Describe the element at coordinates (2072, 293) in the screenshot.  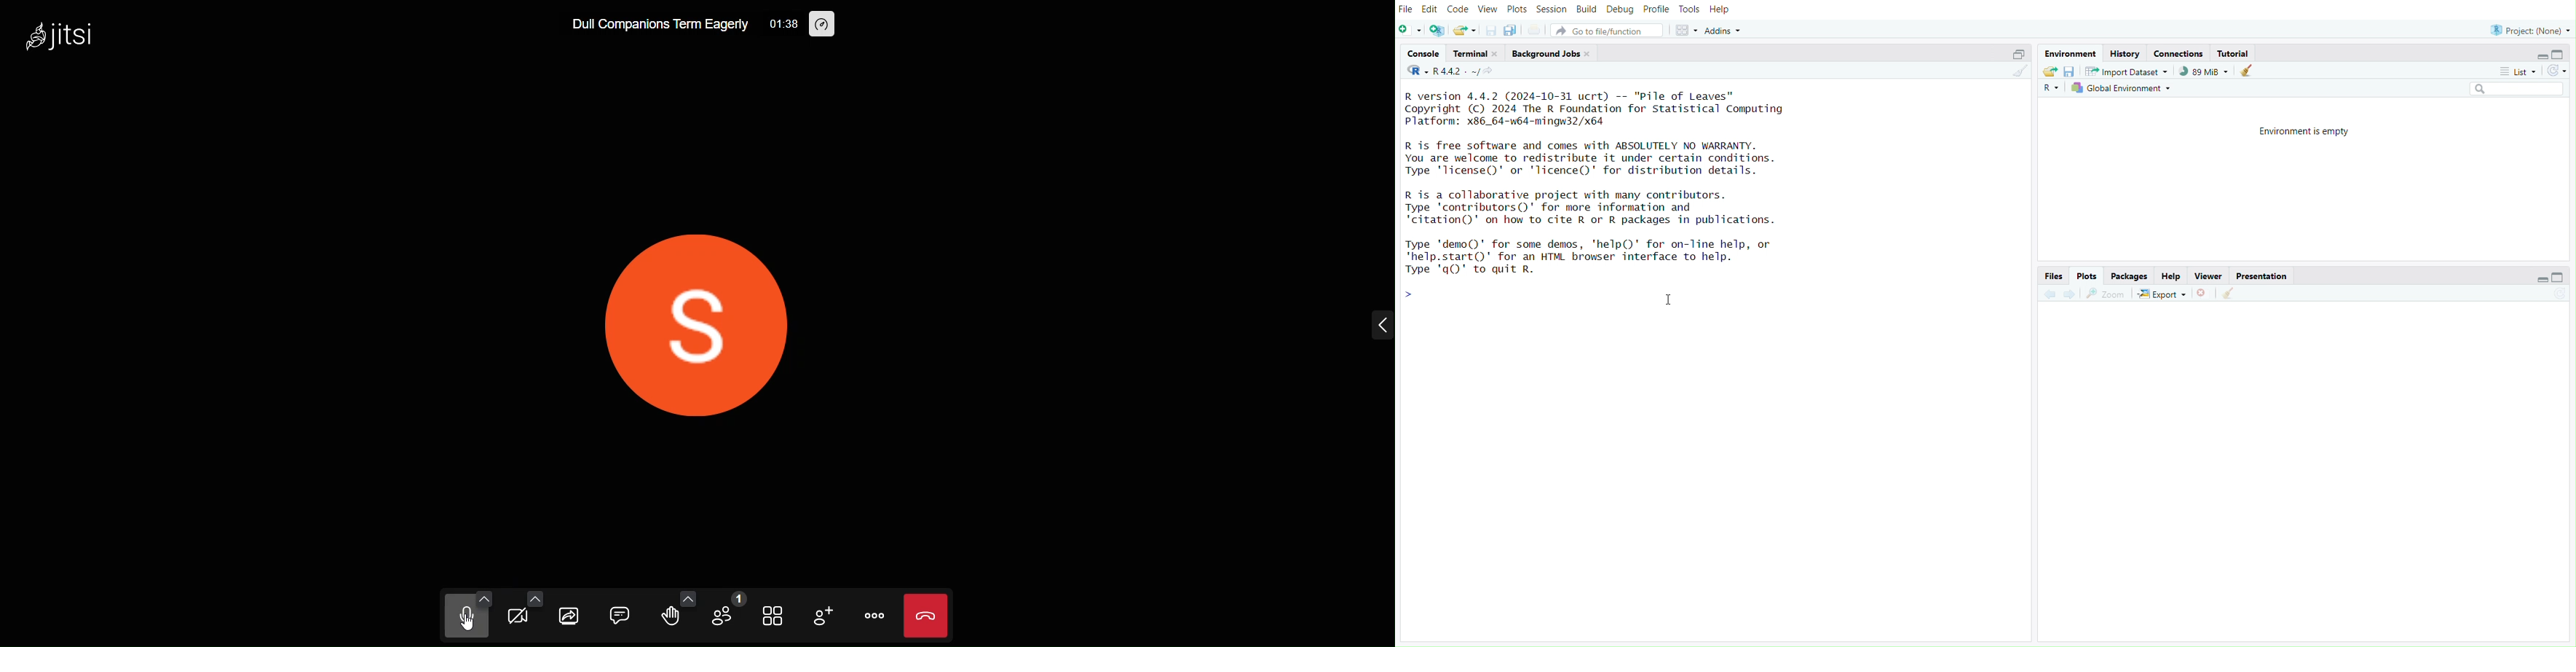
I see `Go forward to the next source location (Ctrl + F10)` at that location.